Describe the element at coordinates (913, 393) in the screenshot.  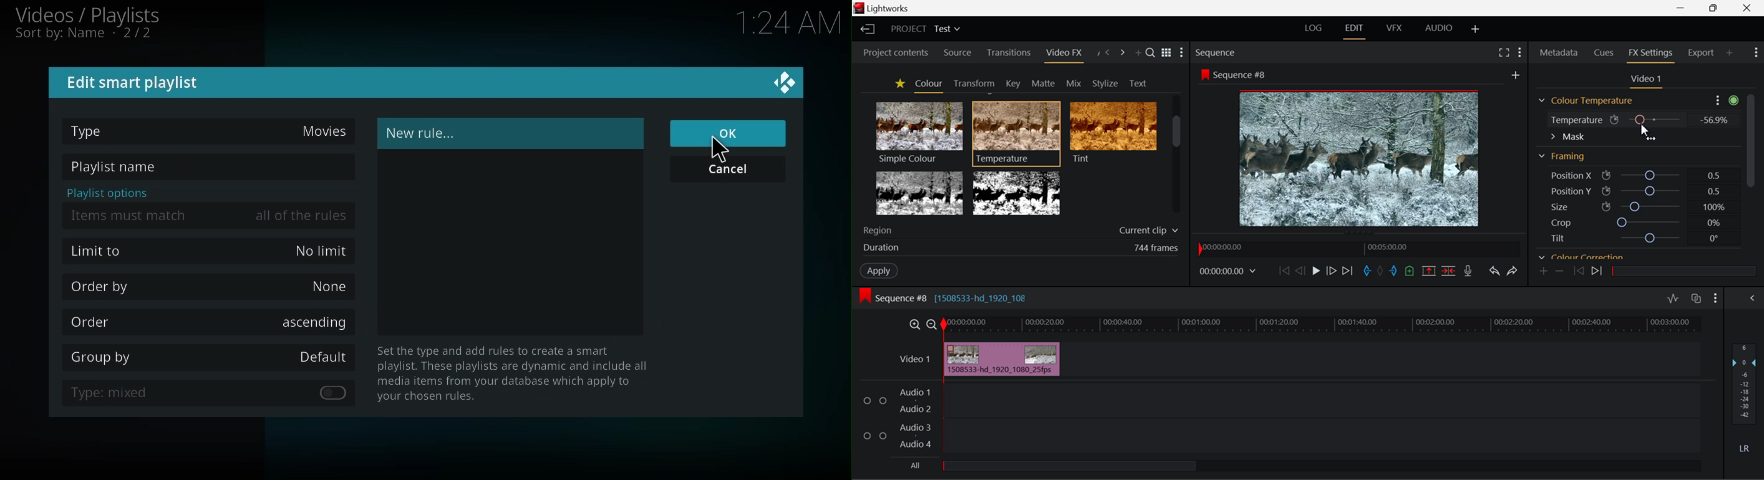
I see `Audio 1` at that location.